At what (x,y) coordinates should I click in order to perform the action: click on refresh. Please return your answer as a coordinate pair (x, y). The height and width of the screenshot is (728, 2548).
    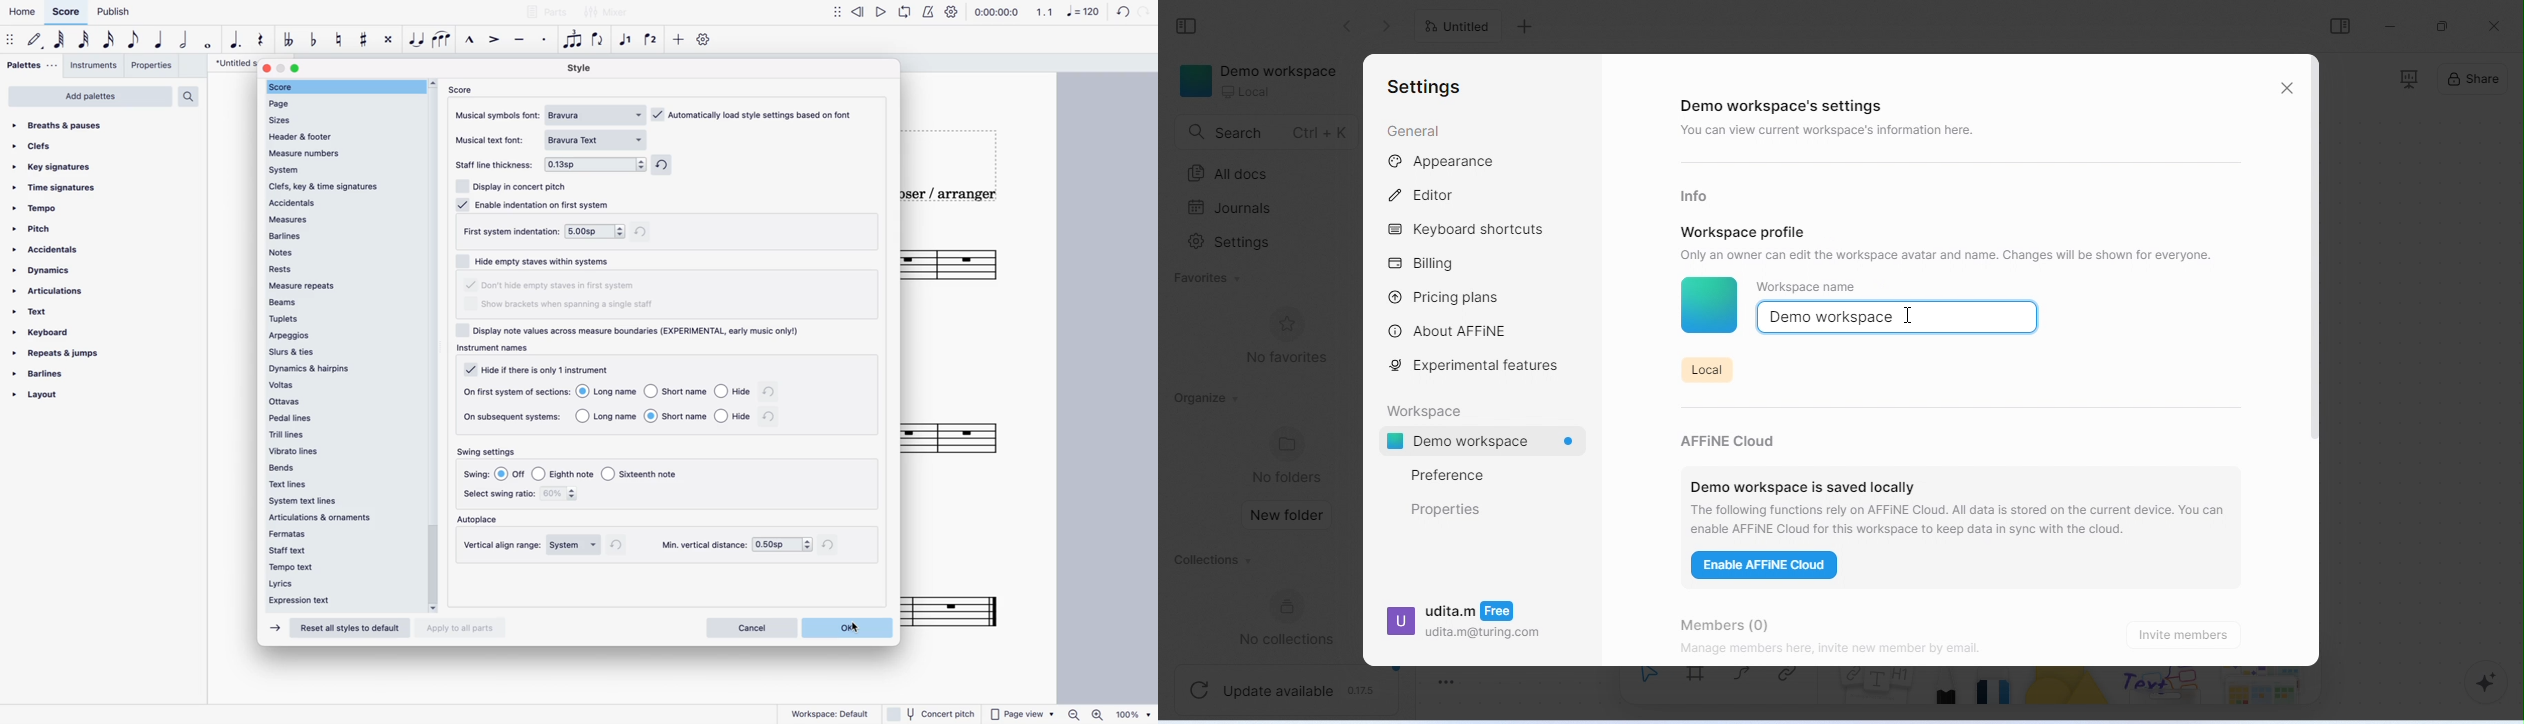
    Looking at the image, I should click on (620, 545).